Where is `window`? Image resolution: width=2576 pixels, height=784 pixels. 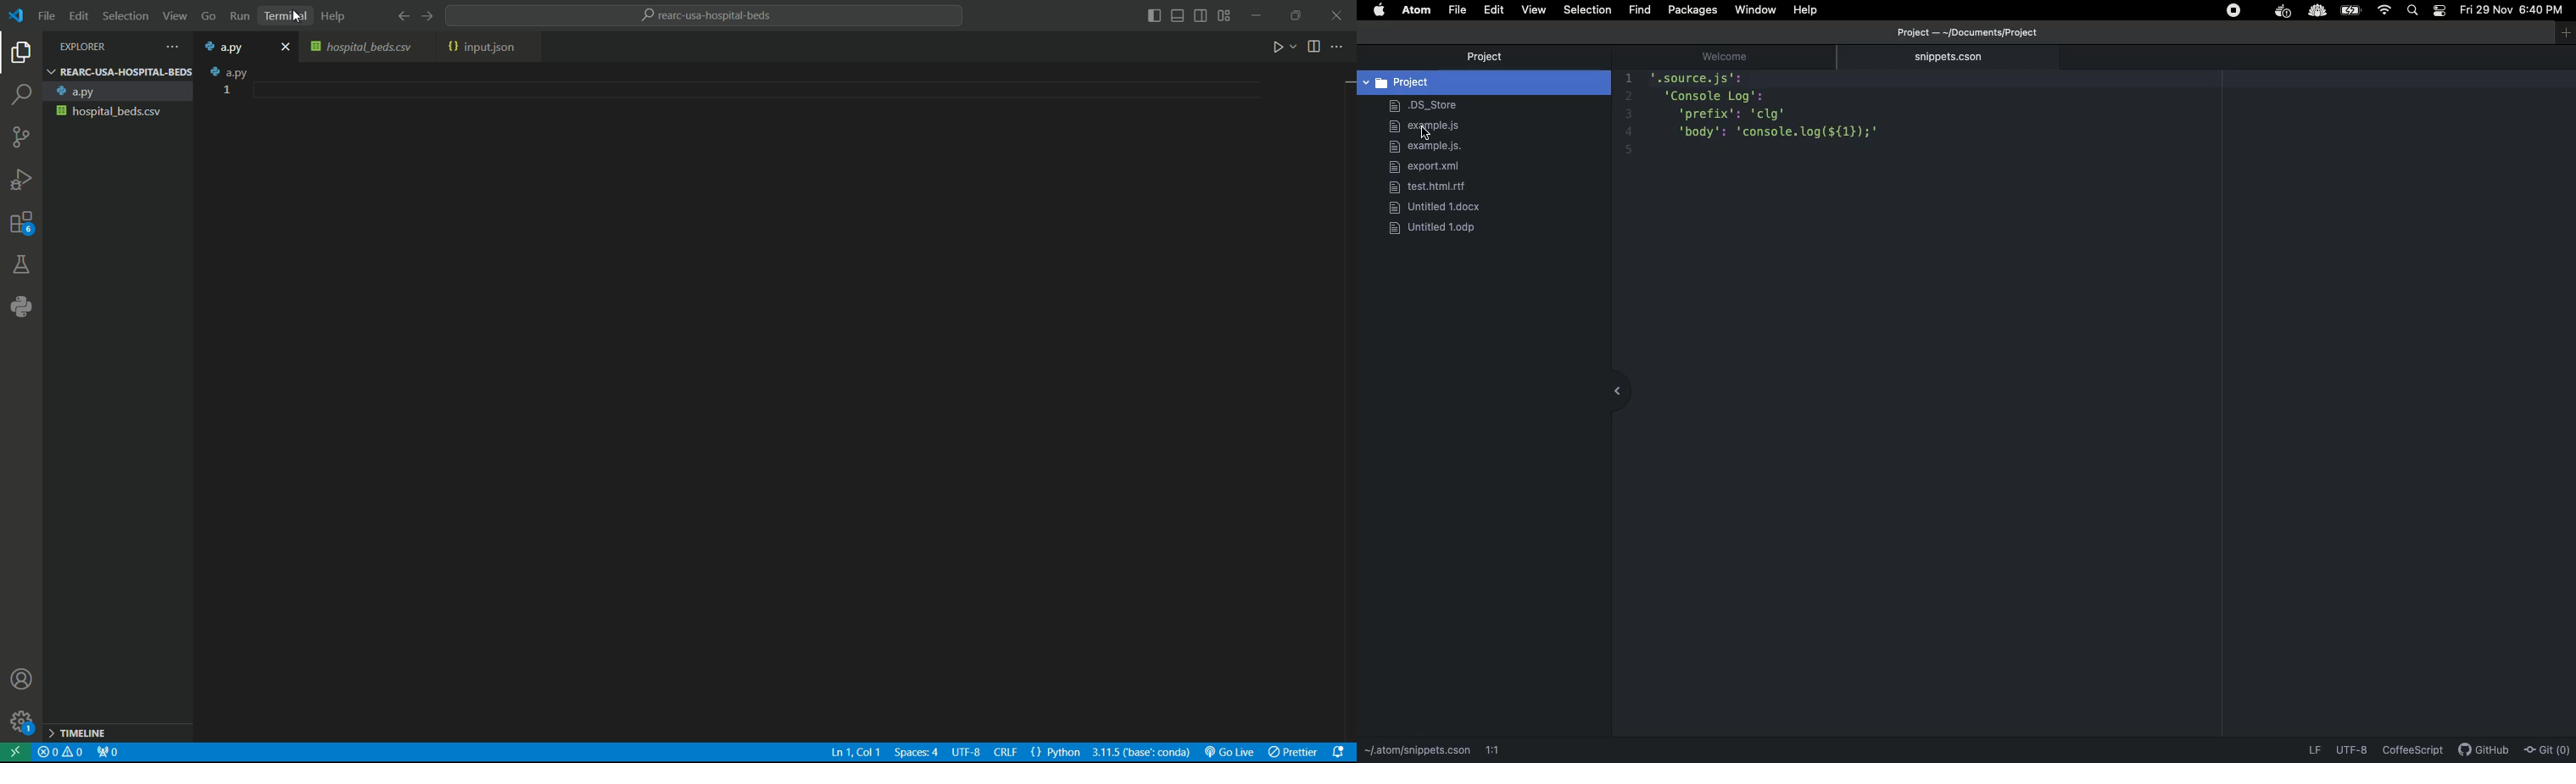
window is located at coordinates (2559, 34).